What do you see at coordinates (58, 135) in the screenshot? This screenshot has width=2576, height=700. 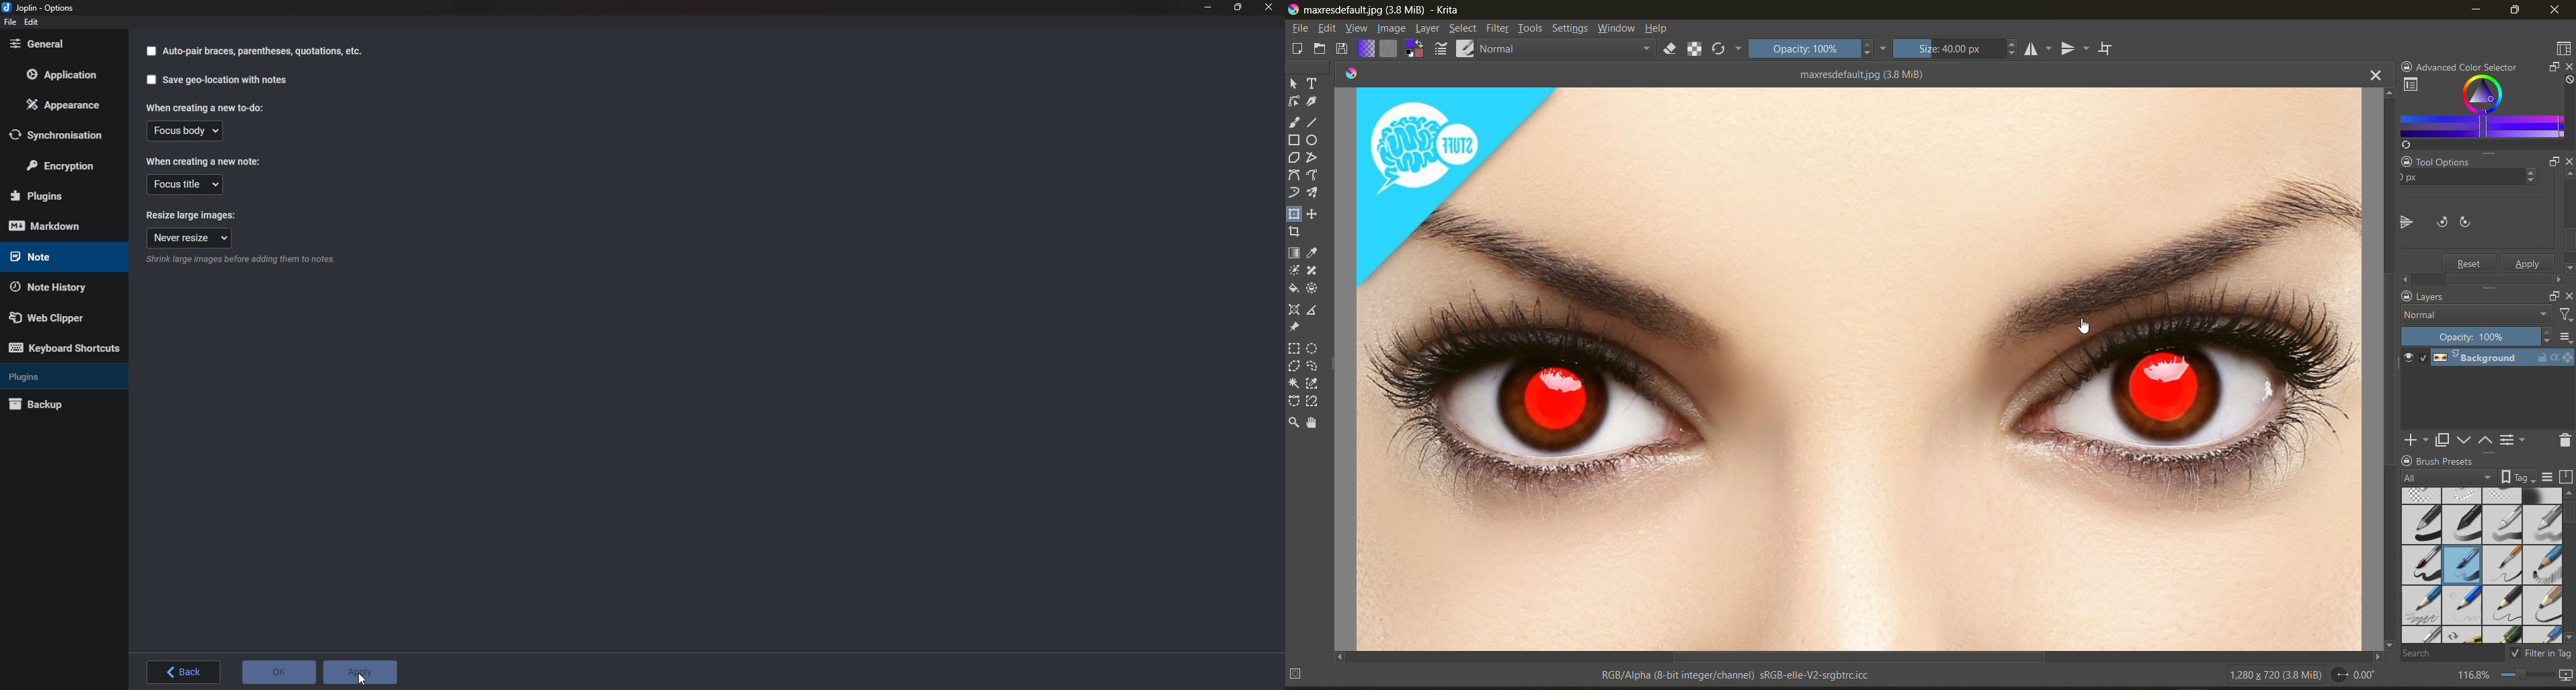 I see `Synchronization` at bounding box center [58, 135].